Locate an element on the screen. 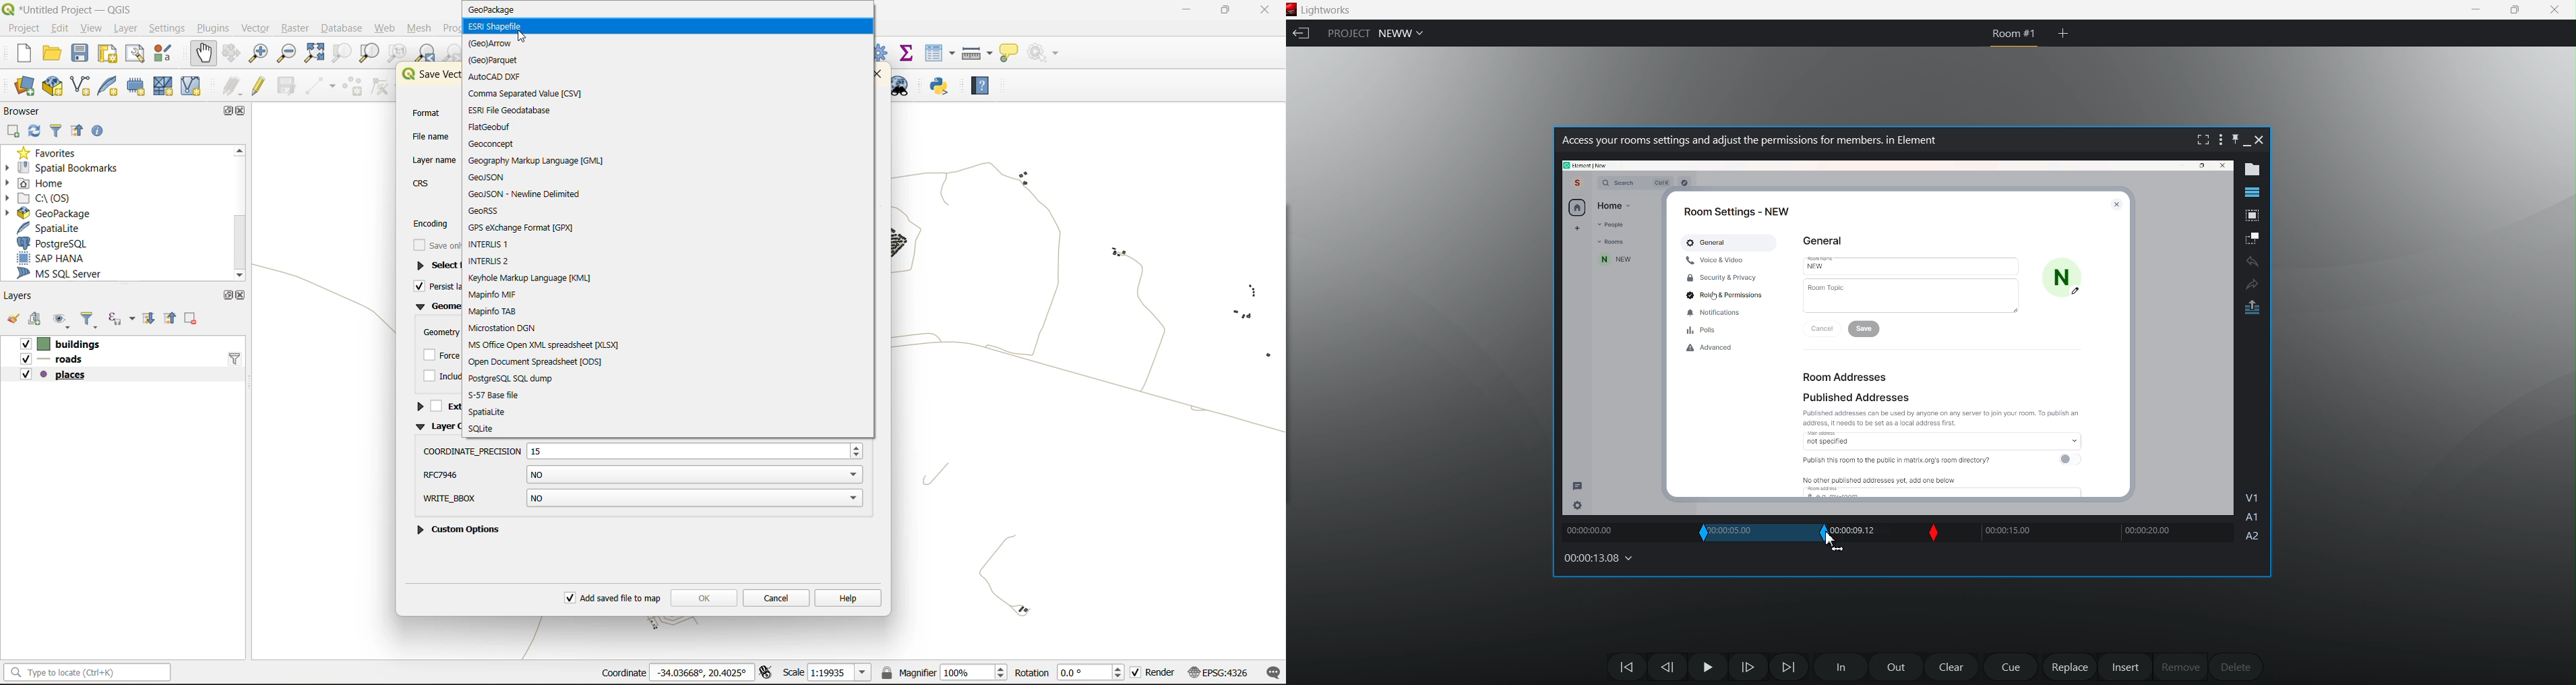 The width and height of the screenshot is (2576, 700). pin this bar is located at coordinates (2234, 137).